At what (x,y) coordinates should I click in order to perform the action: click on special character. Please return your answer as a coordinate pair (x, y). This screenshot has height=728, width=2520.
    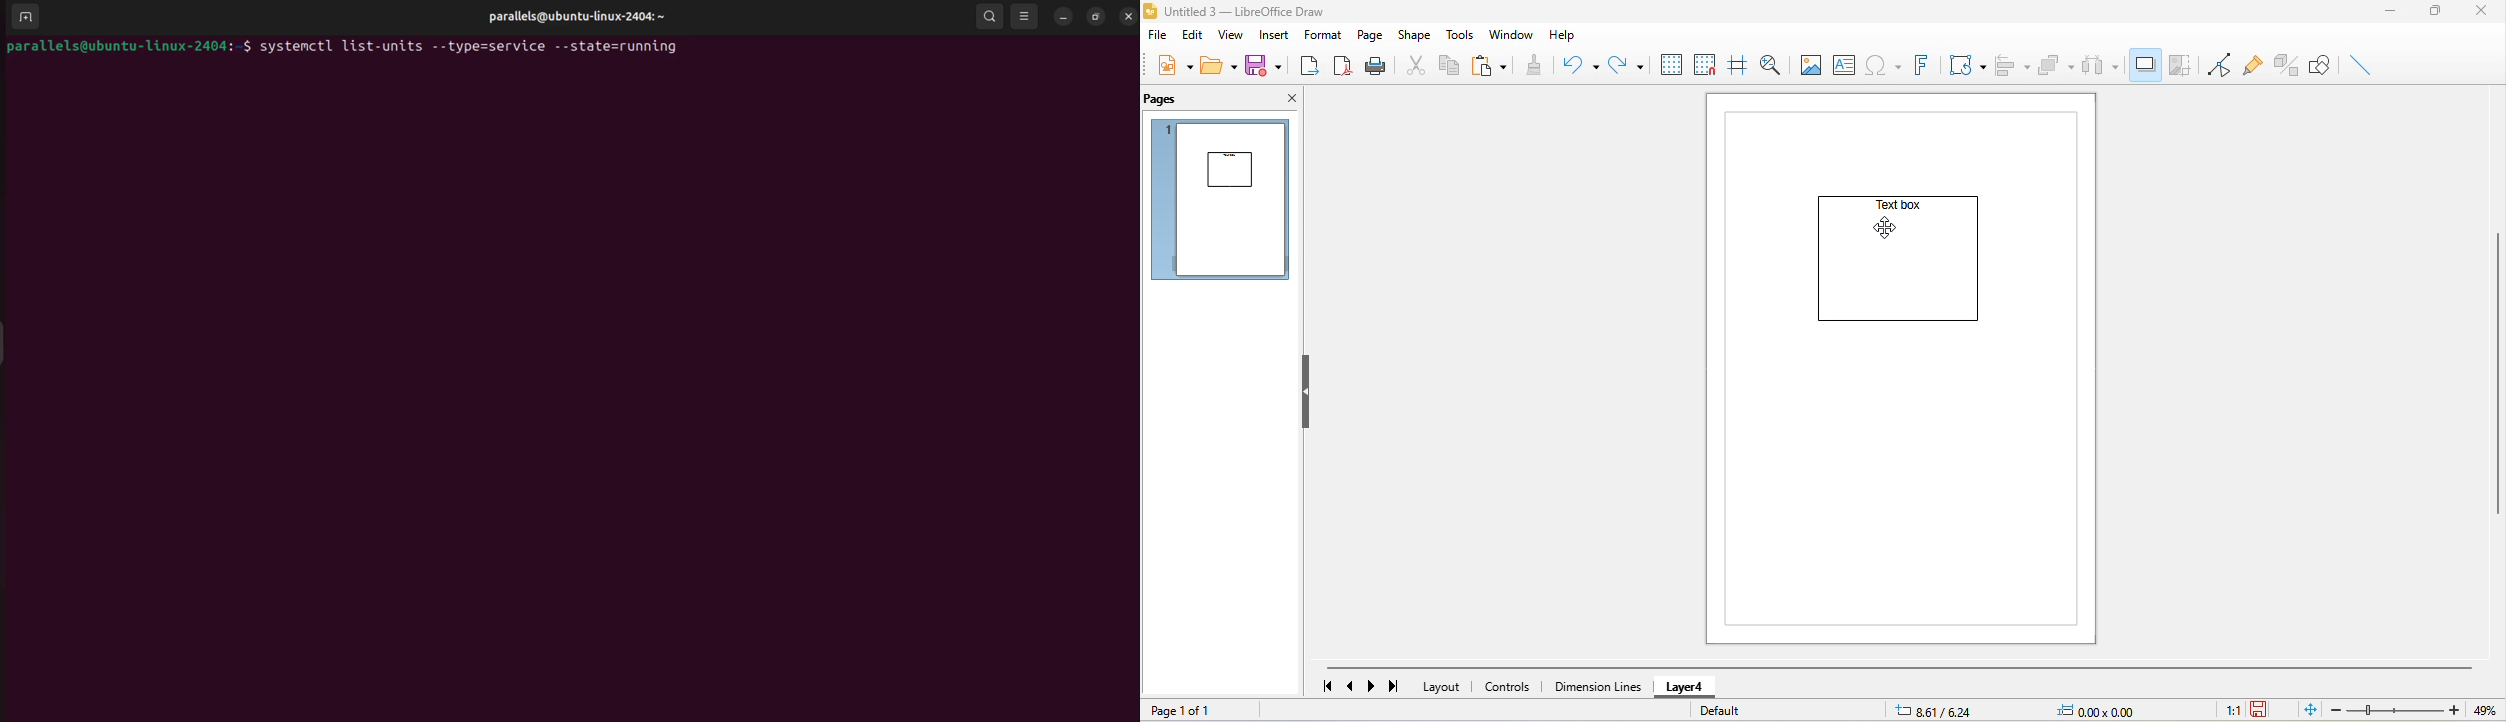
    Looking at the image, I should click on (1885, 65).